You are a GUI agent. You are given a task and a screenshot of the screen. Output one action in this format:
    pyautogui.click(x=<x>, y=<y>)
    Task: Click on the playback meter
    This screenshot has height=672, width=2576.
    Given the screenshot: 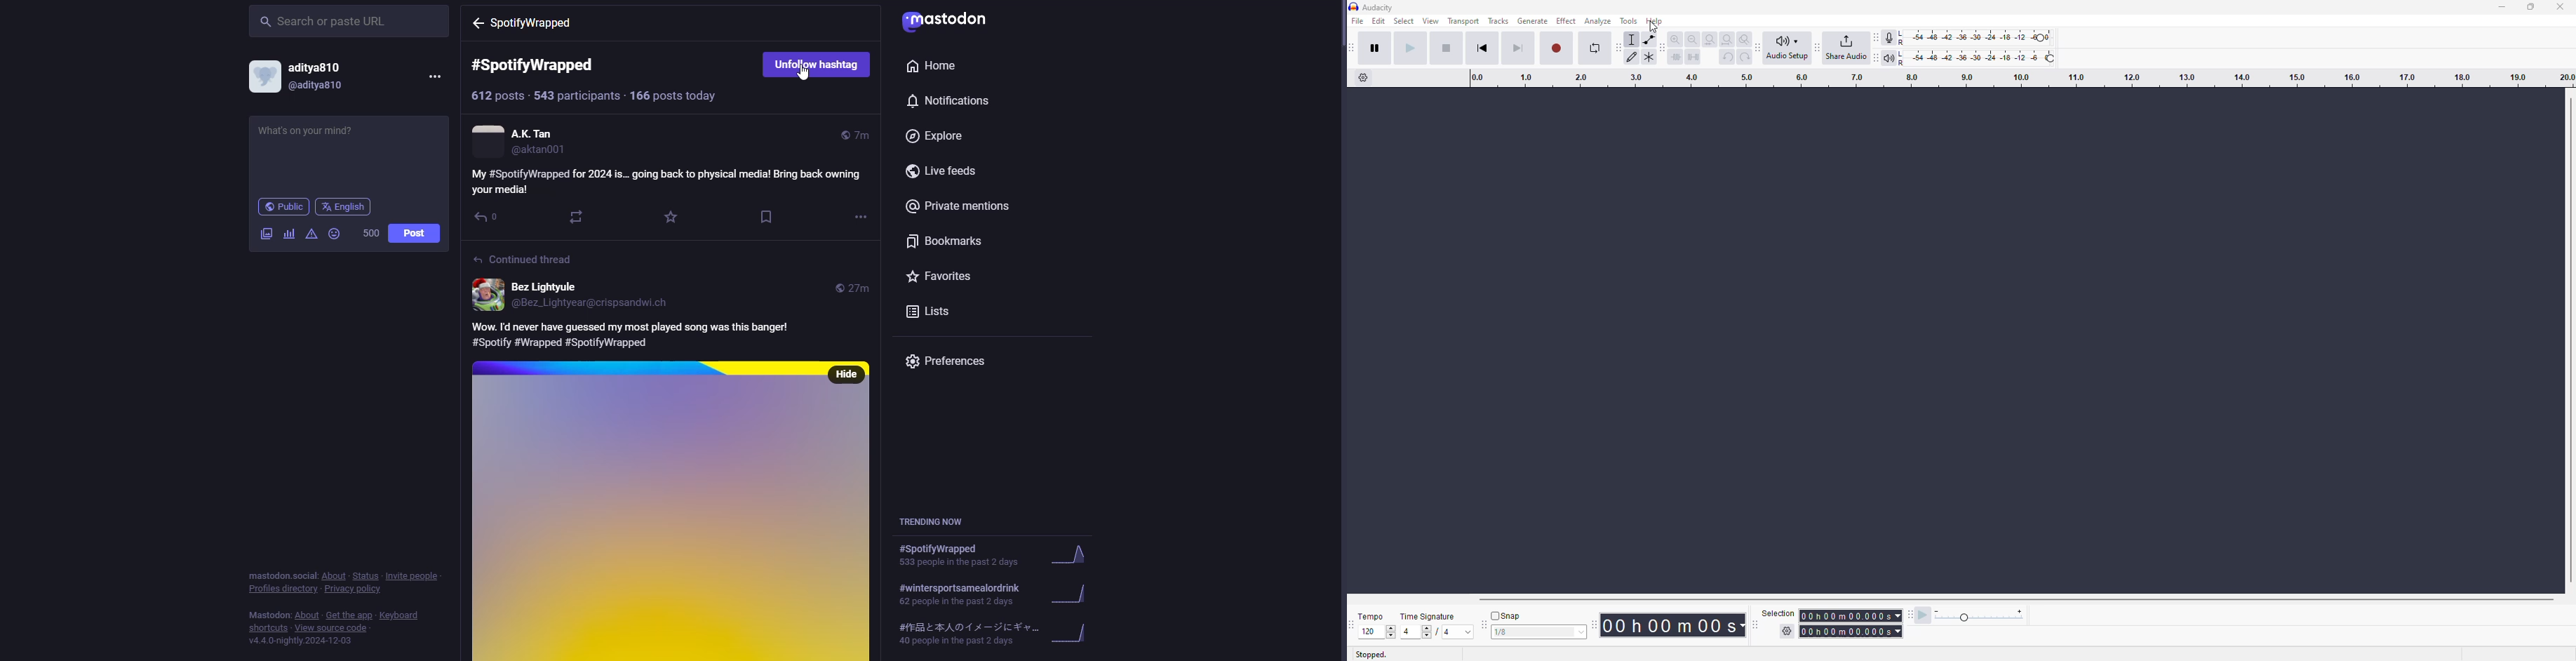 What is the action you would take?
    pyautogui.click(x=1893, y=59)
    